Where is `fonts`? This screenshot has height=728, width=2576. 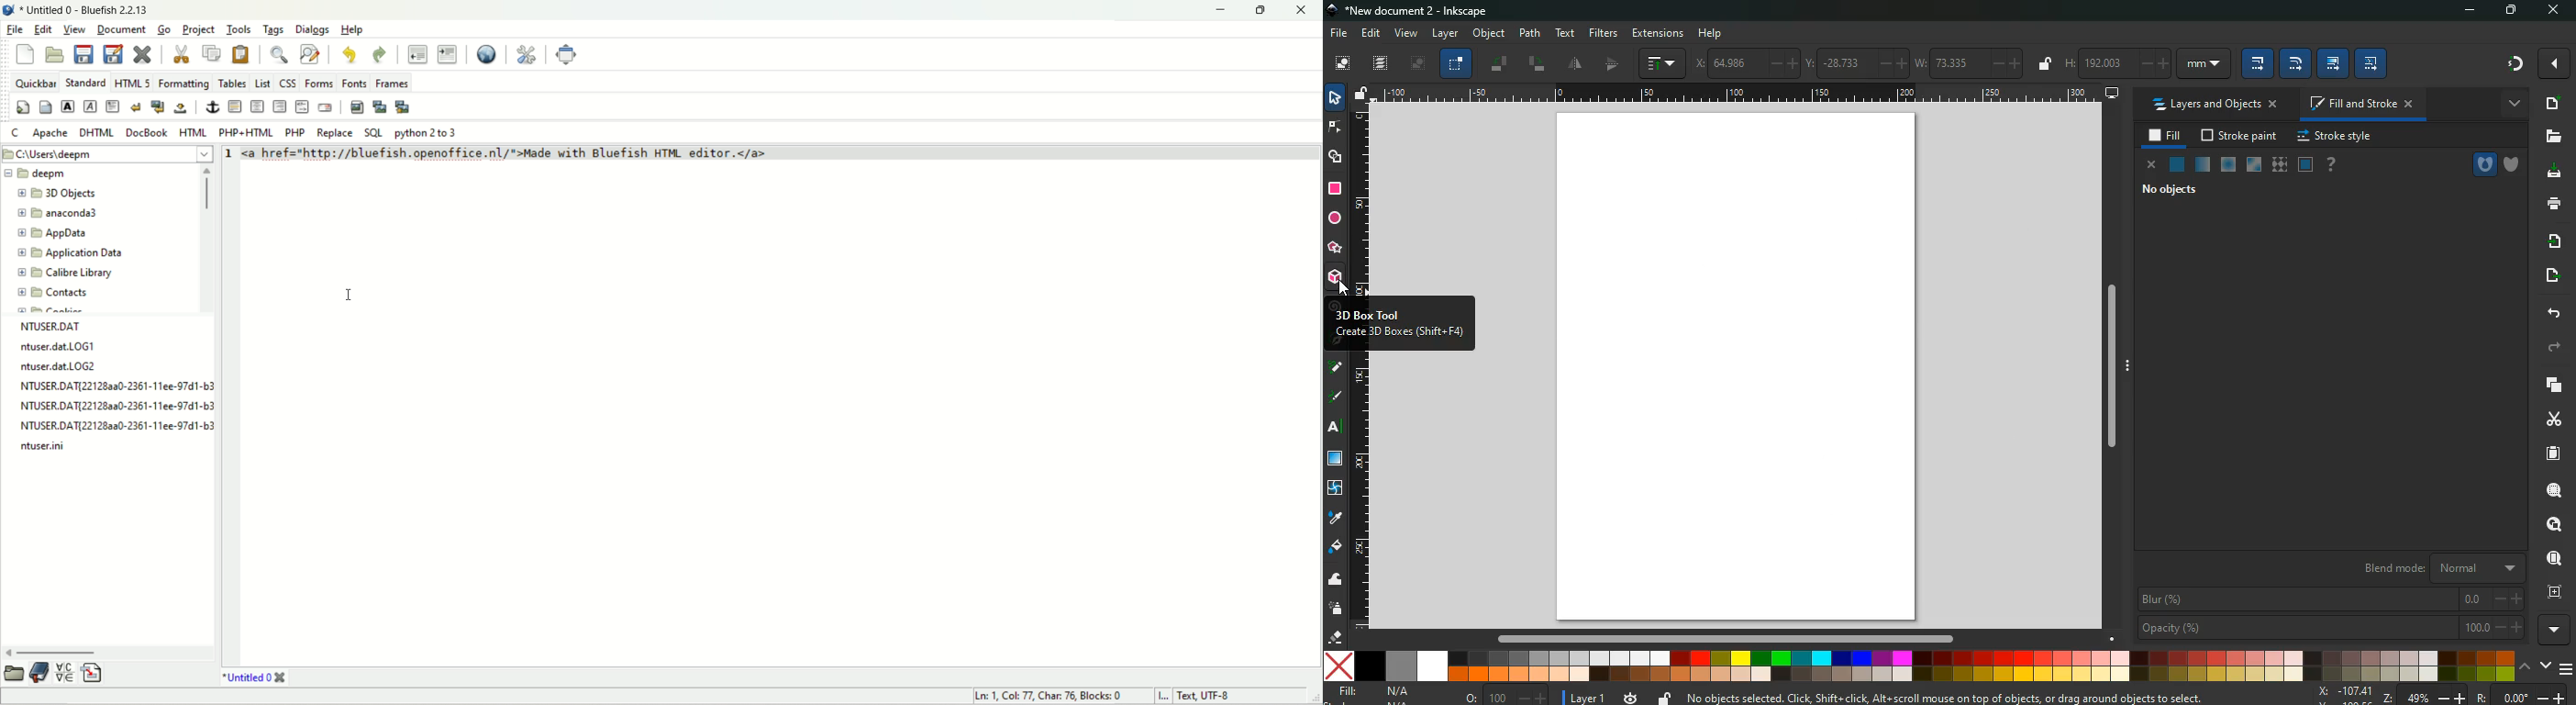
fonts is located at coordinates (354, 83).